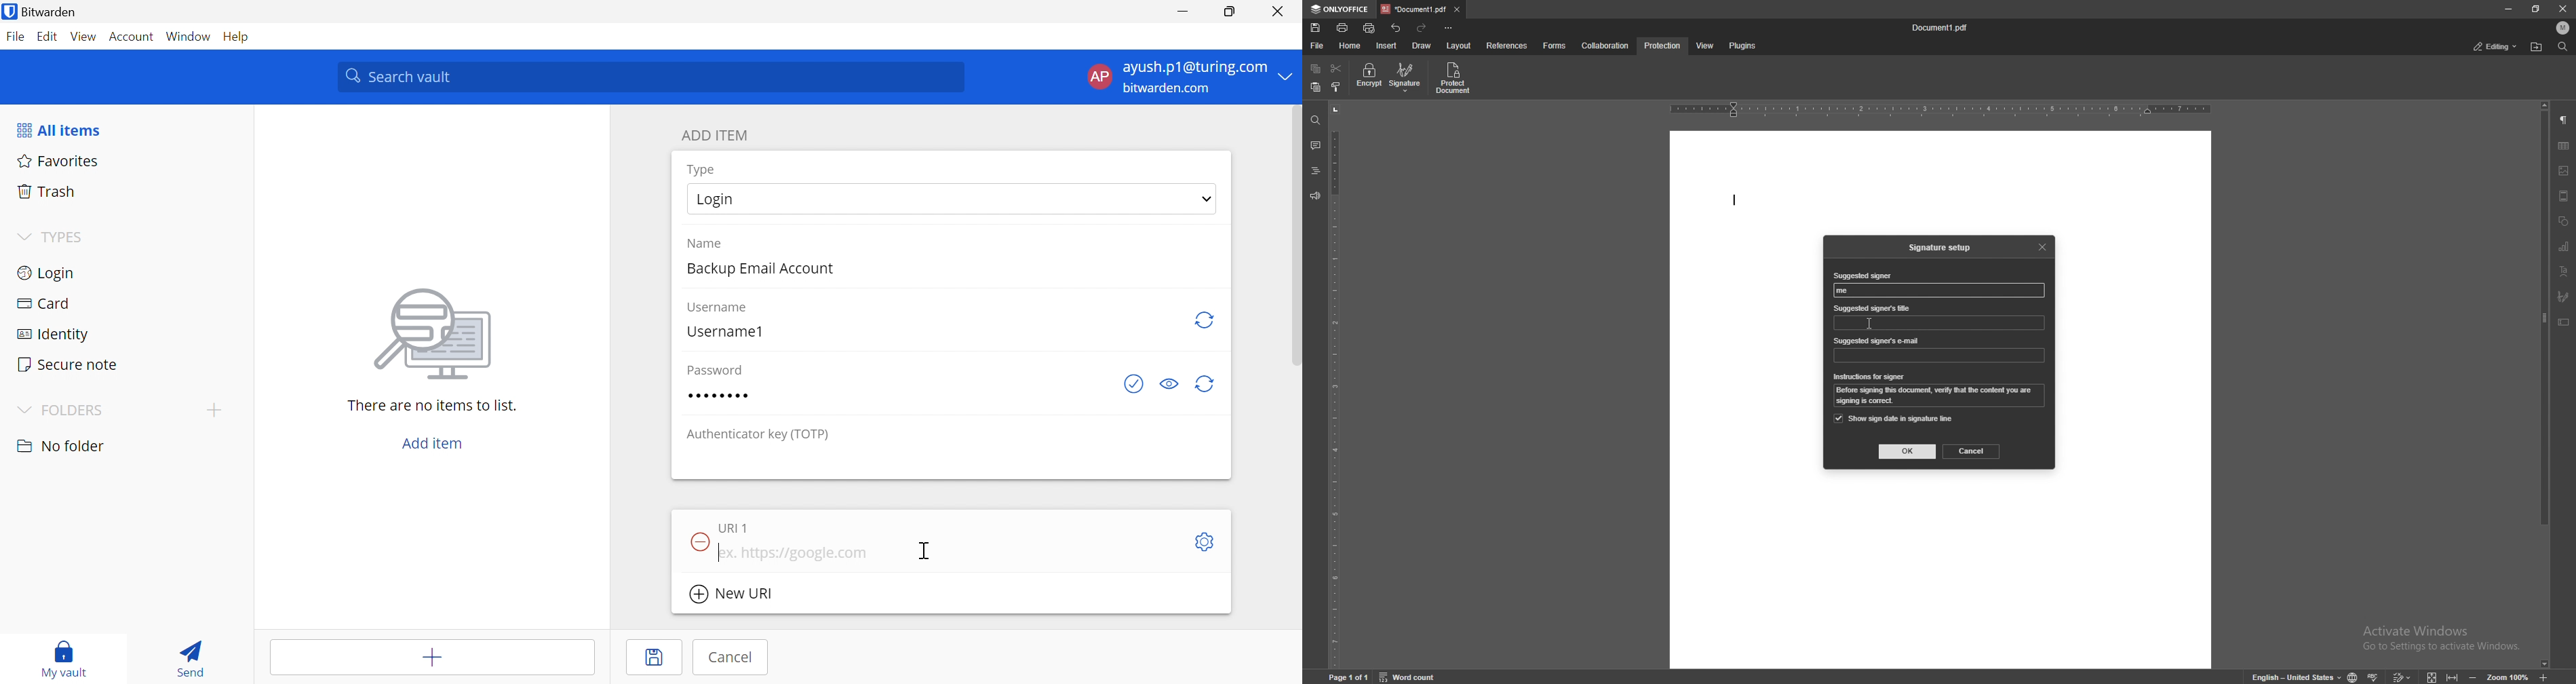  Describe the element at coordinates (715, 136) in the screenshot. I see `ADD ITEM` at that location.